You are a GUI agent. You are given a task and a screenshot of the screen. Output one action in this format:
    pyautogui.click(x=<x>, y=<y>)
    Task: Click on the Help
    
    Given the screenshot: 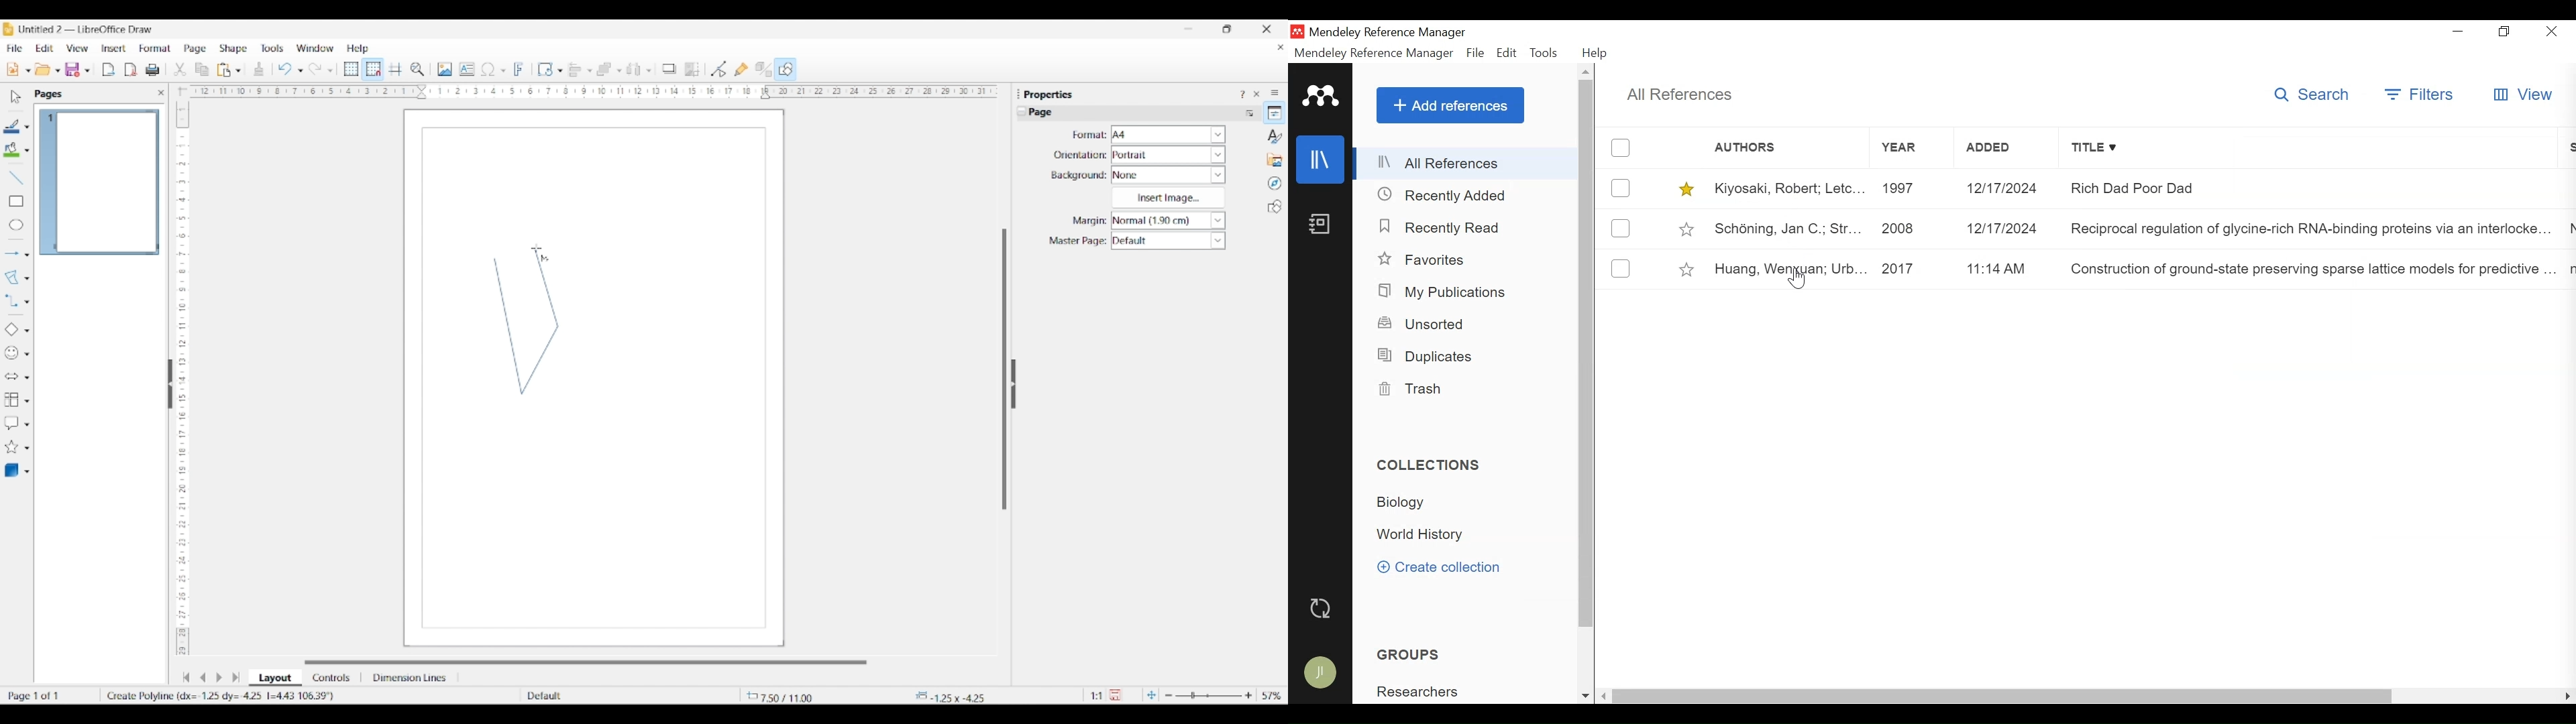 What is the action you would take?
    pyautogui.click(x=1599, y=54)
    